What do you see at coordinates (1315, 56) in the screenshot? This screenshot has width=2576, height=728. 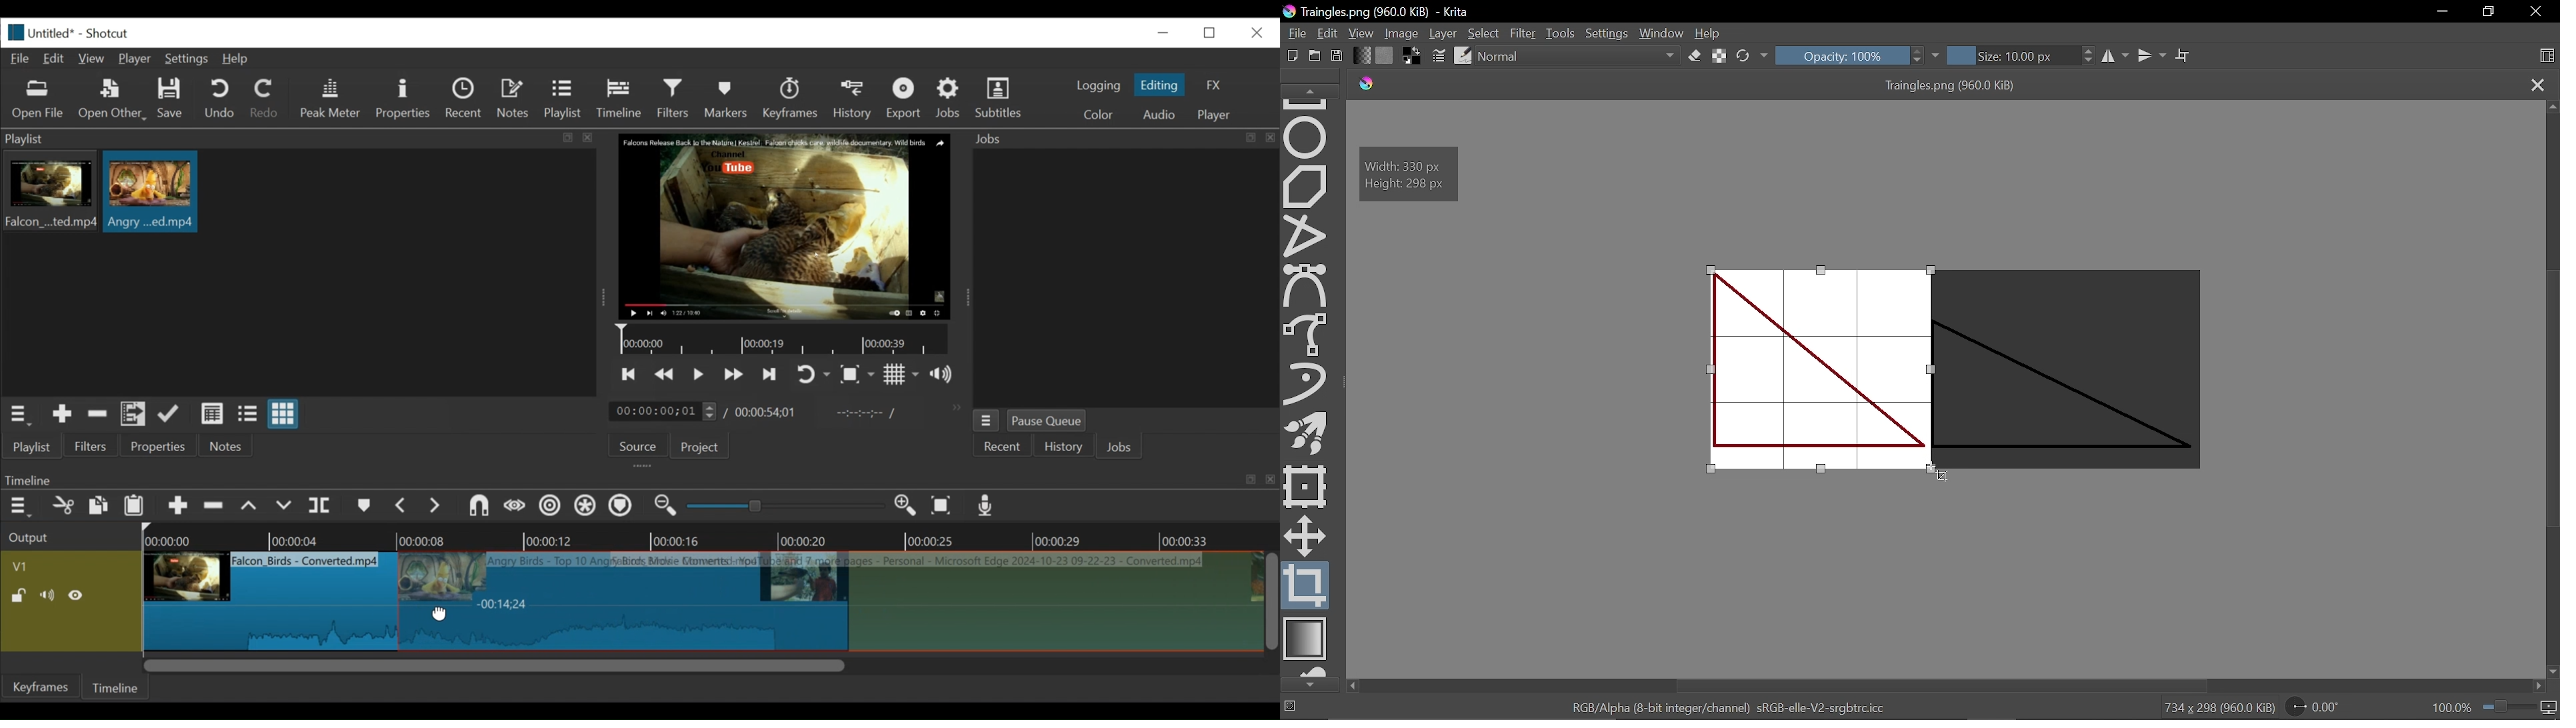 I see `Open new document` at bounding box center [1315, 56].